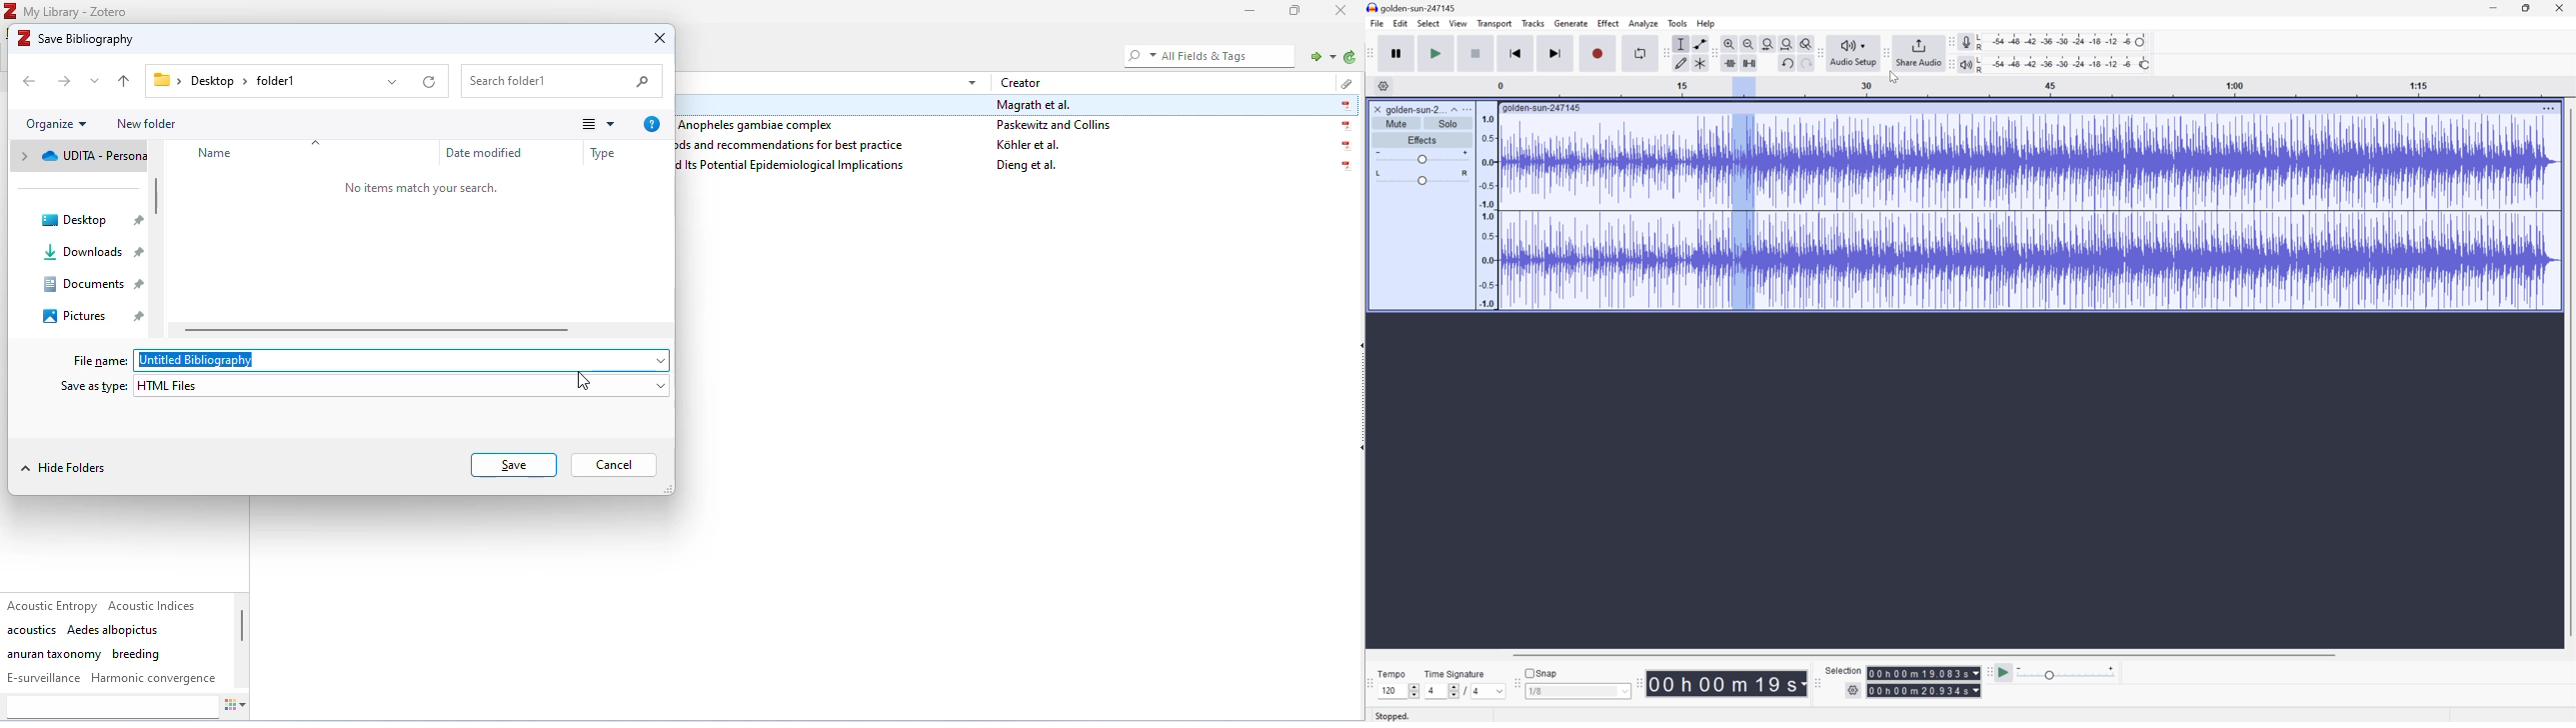 This screenshot has width=2576, height=728. Describe the element at coordinates (230, 81) in the screenshot. I see `file path` at that location.